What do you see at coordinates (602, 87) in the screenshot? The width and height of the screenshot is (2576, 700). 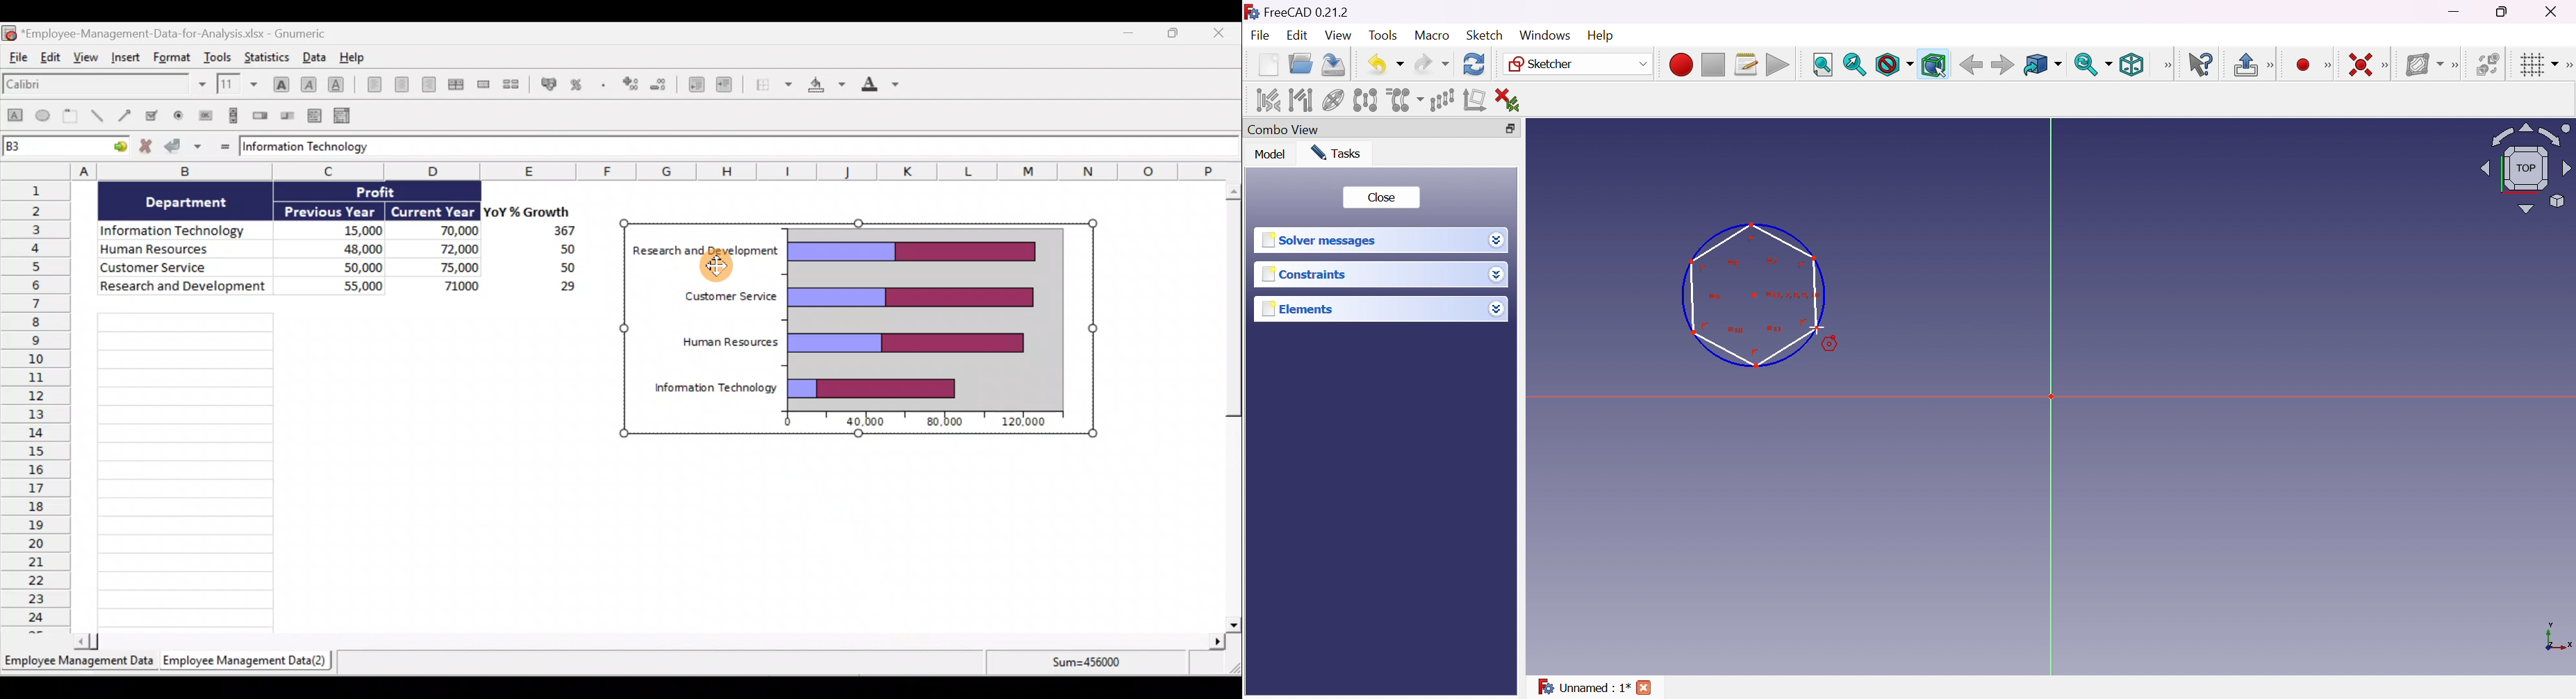 I see `Set the format of the selected cells to include a thousands separator` at bounding box center [602, 87].